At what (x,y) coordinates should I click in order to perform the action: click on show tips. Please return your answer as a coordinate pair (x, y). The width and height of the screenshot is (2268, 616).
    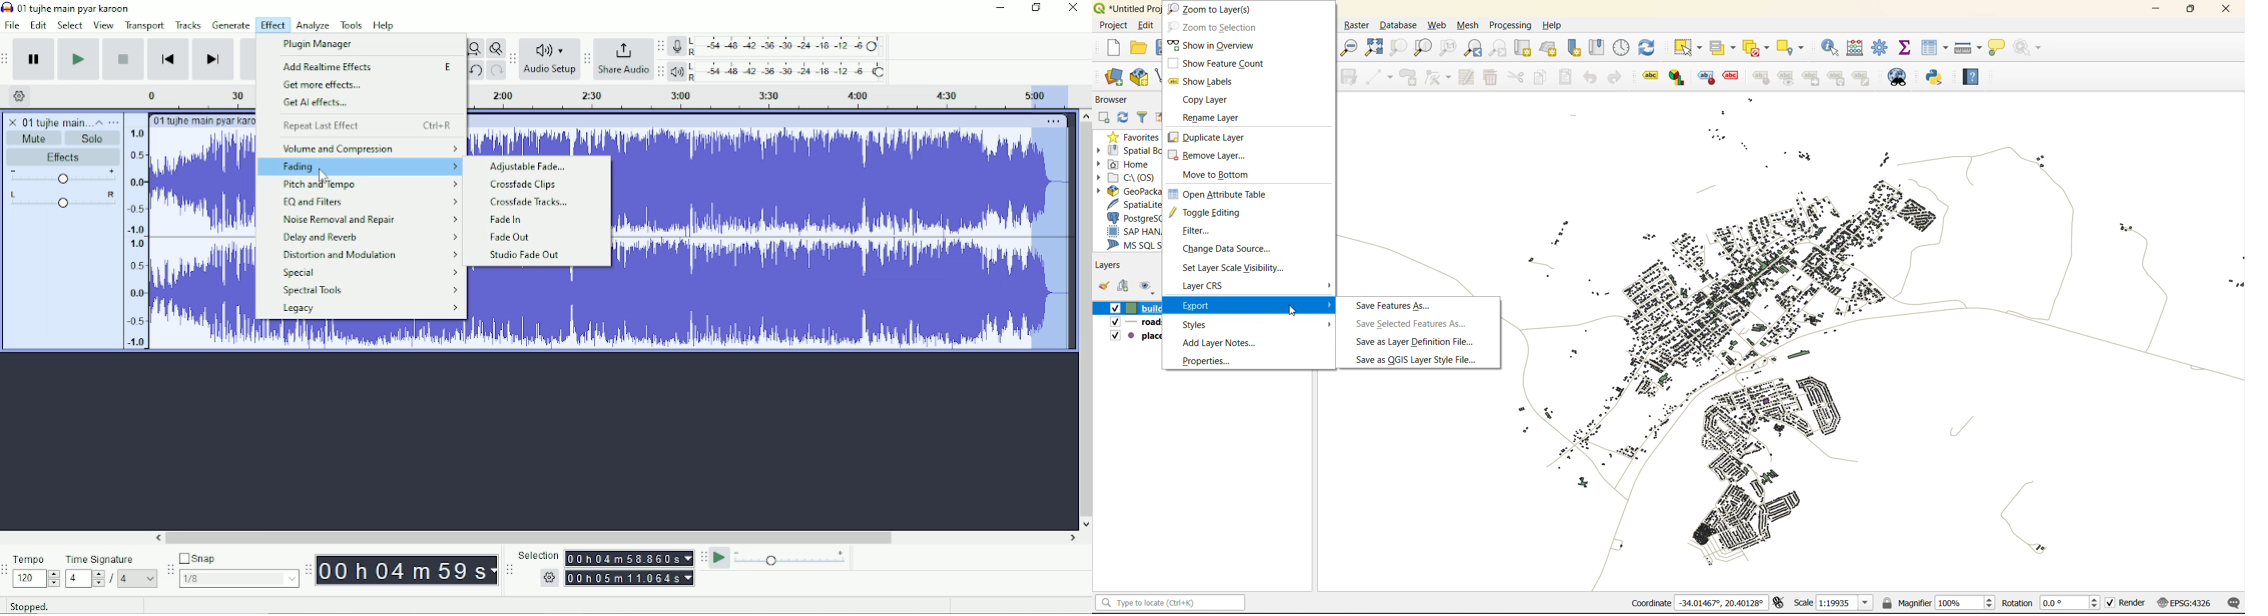
    Looking at the image, I should click on (1996, 49).